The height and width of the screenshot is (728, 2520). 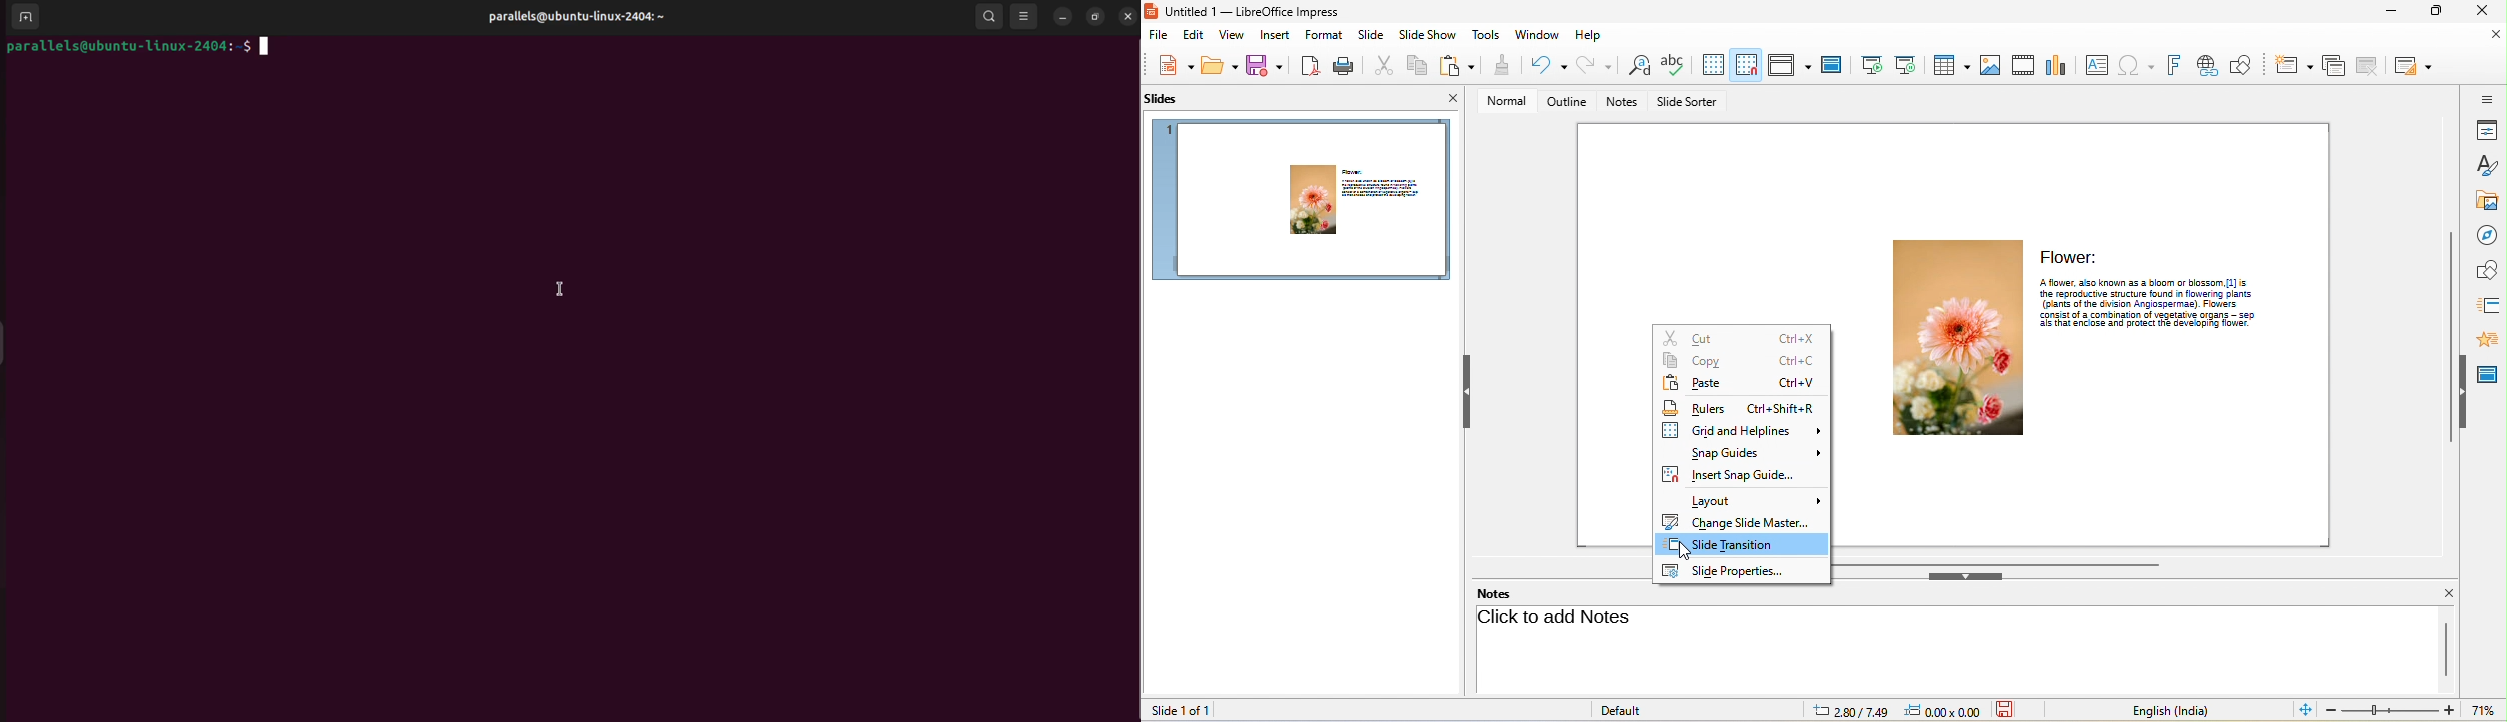 I want to click on cursor, so click(x=562, y=286).